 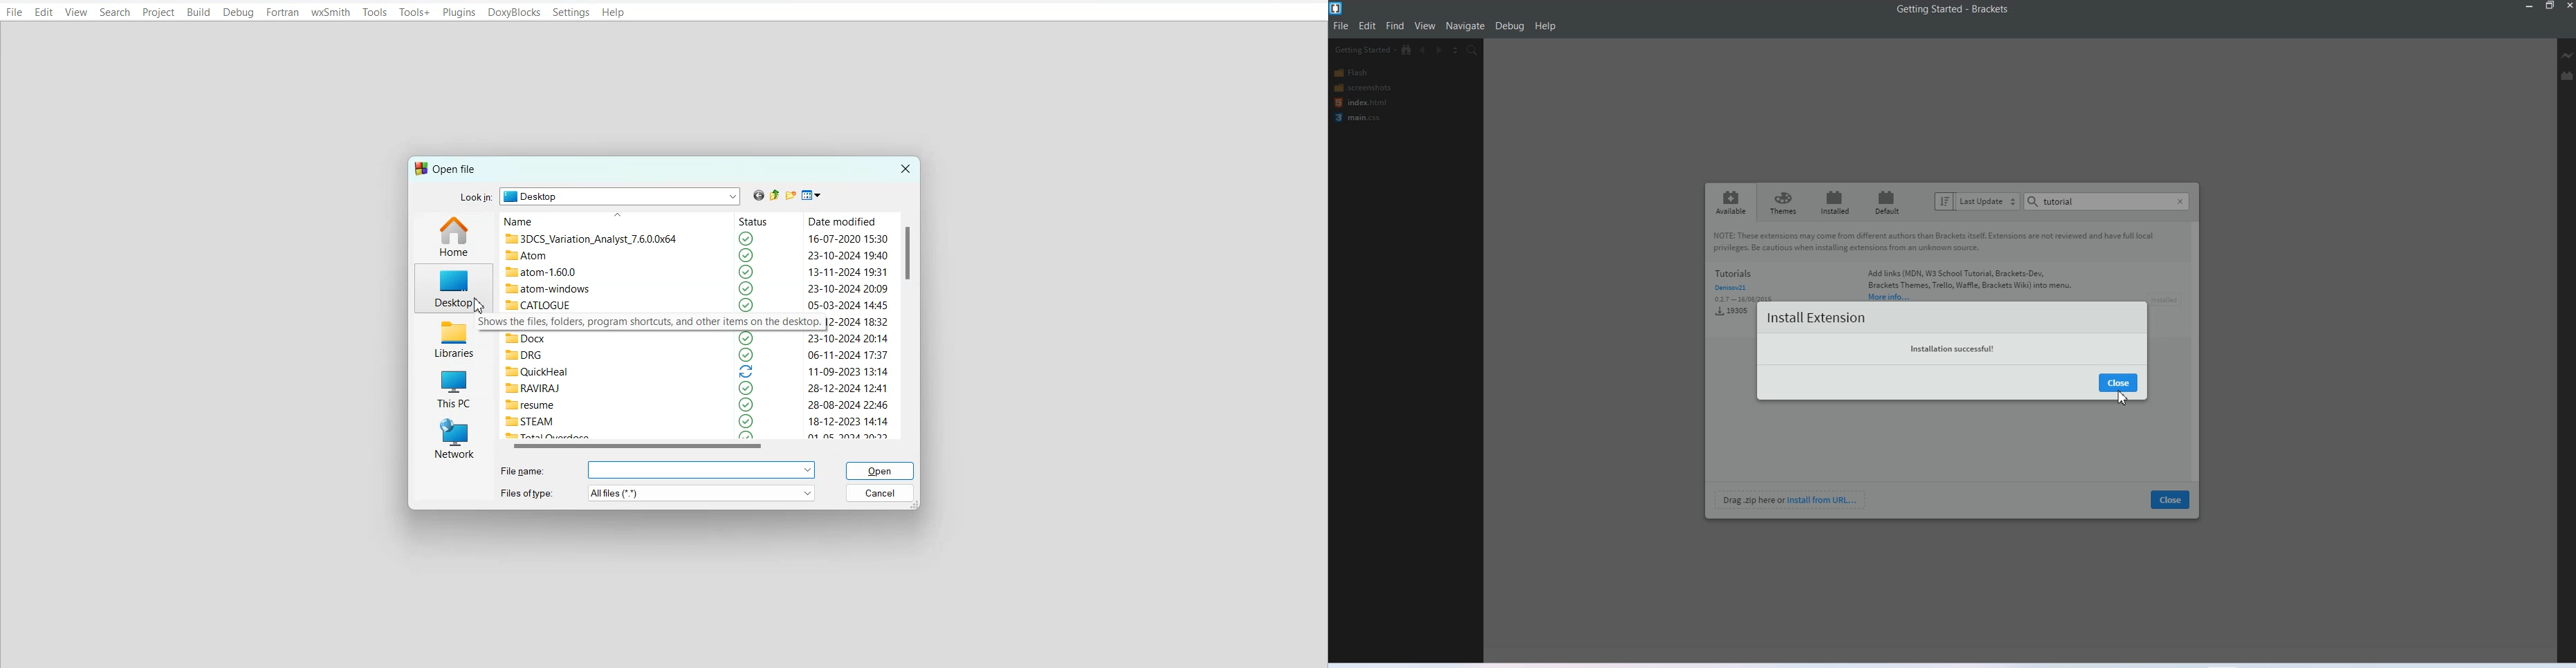 What do you see at coordinates (1407, 50) in the screenshot?
I see `Show in file Tree` at bounding box center [1407, 50].